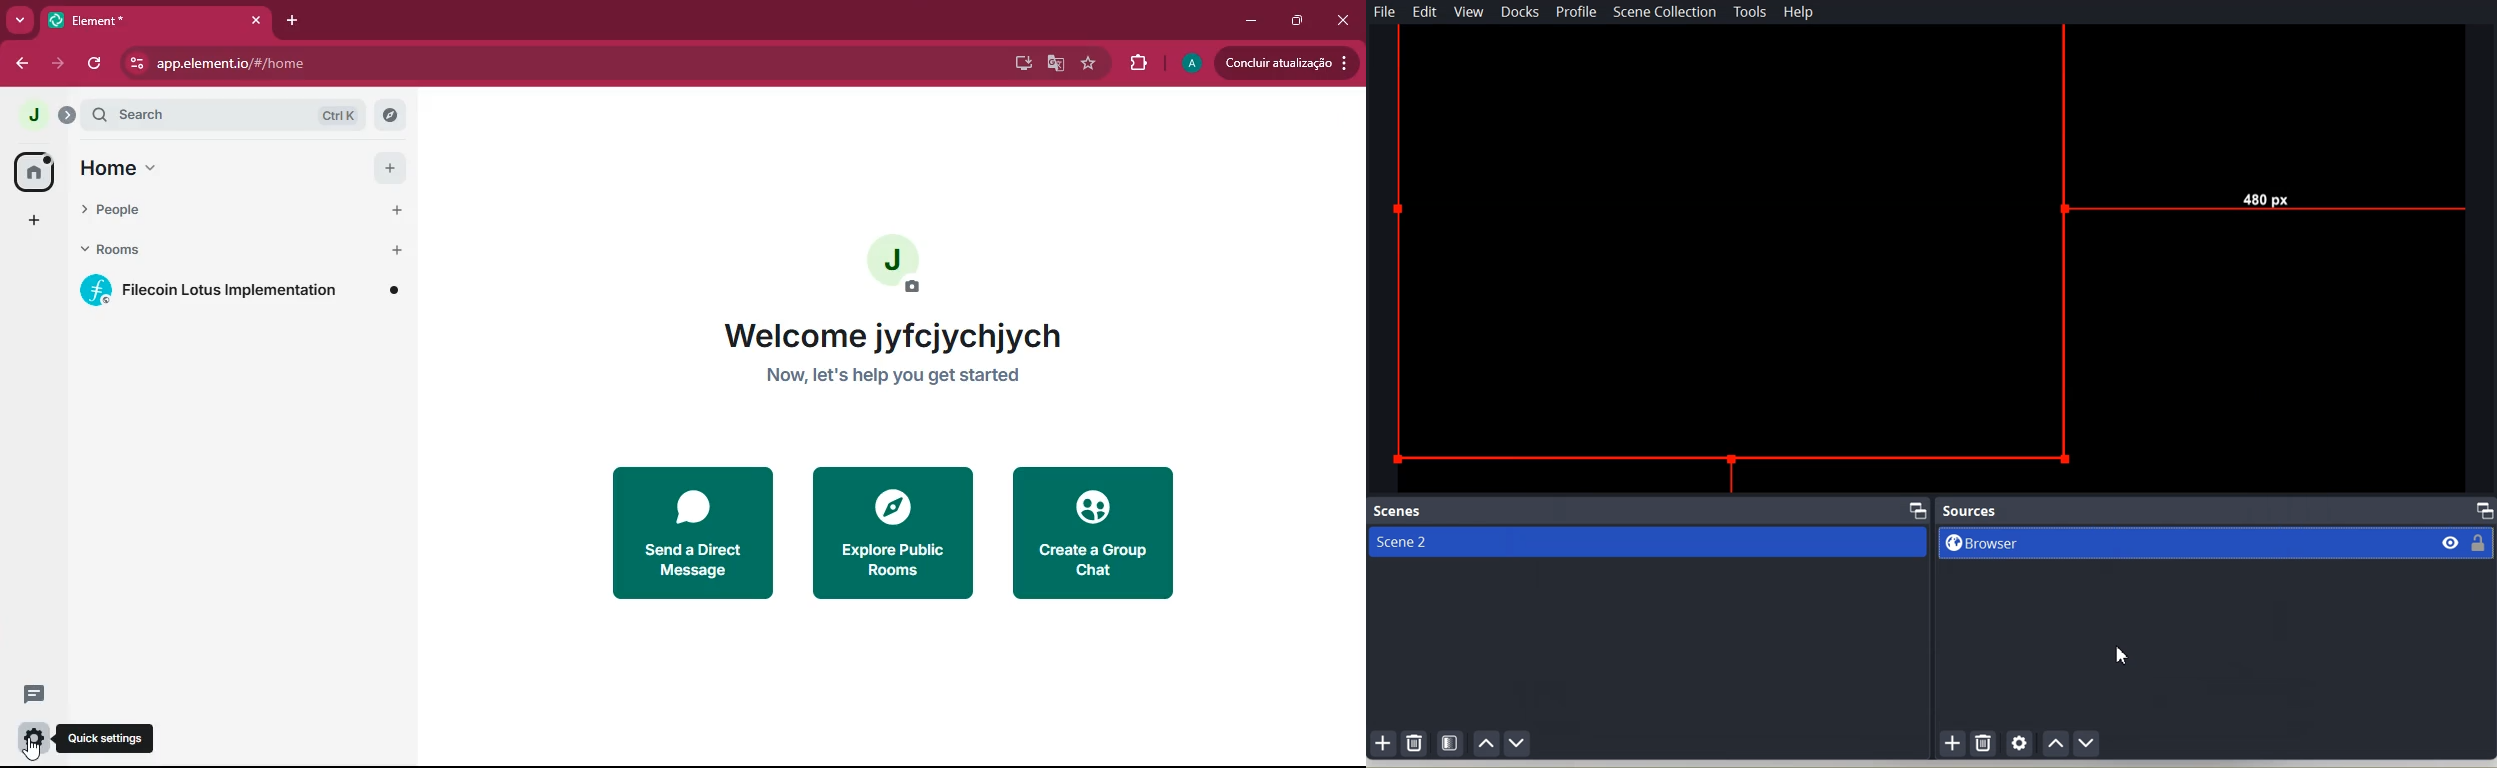  Describe the element at coordinates (34, 170) in the screenshot. I see `home` at that location.